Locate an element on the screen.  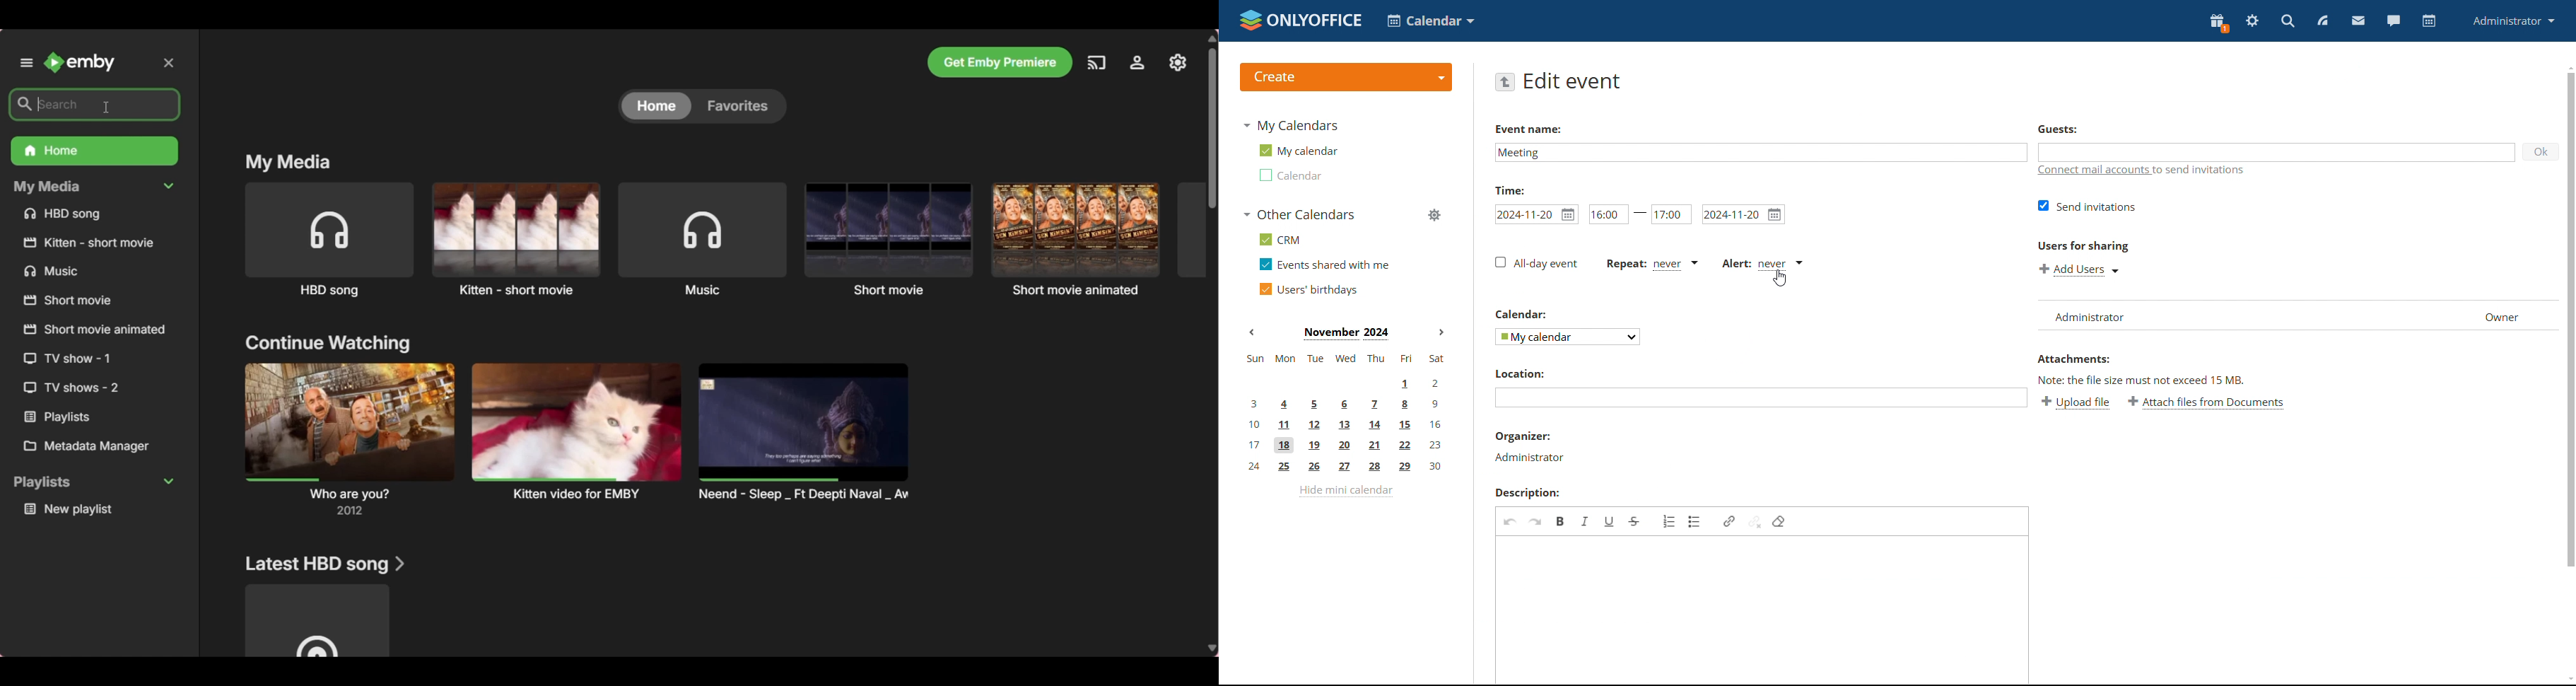
Click to go to home is located at coordinates (79, 62).